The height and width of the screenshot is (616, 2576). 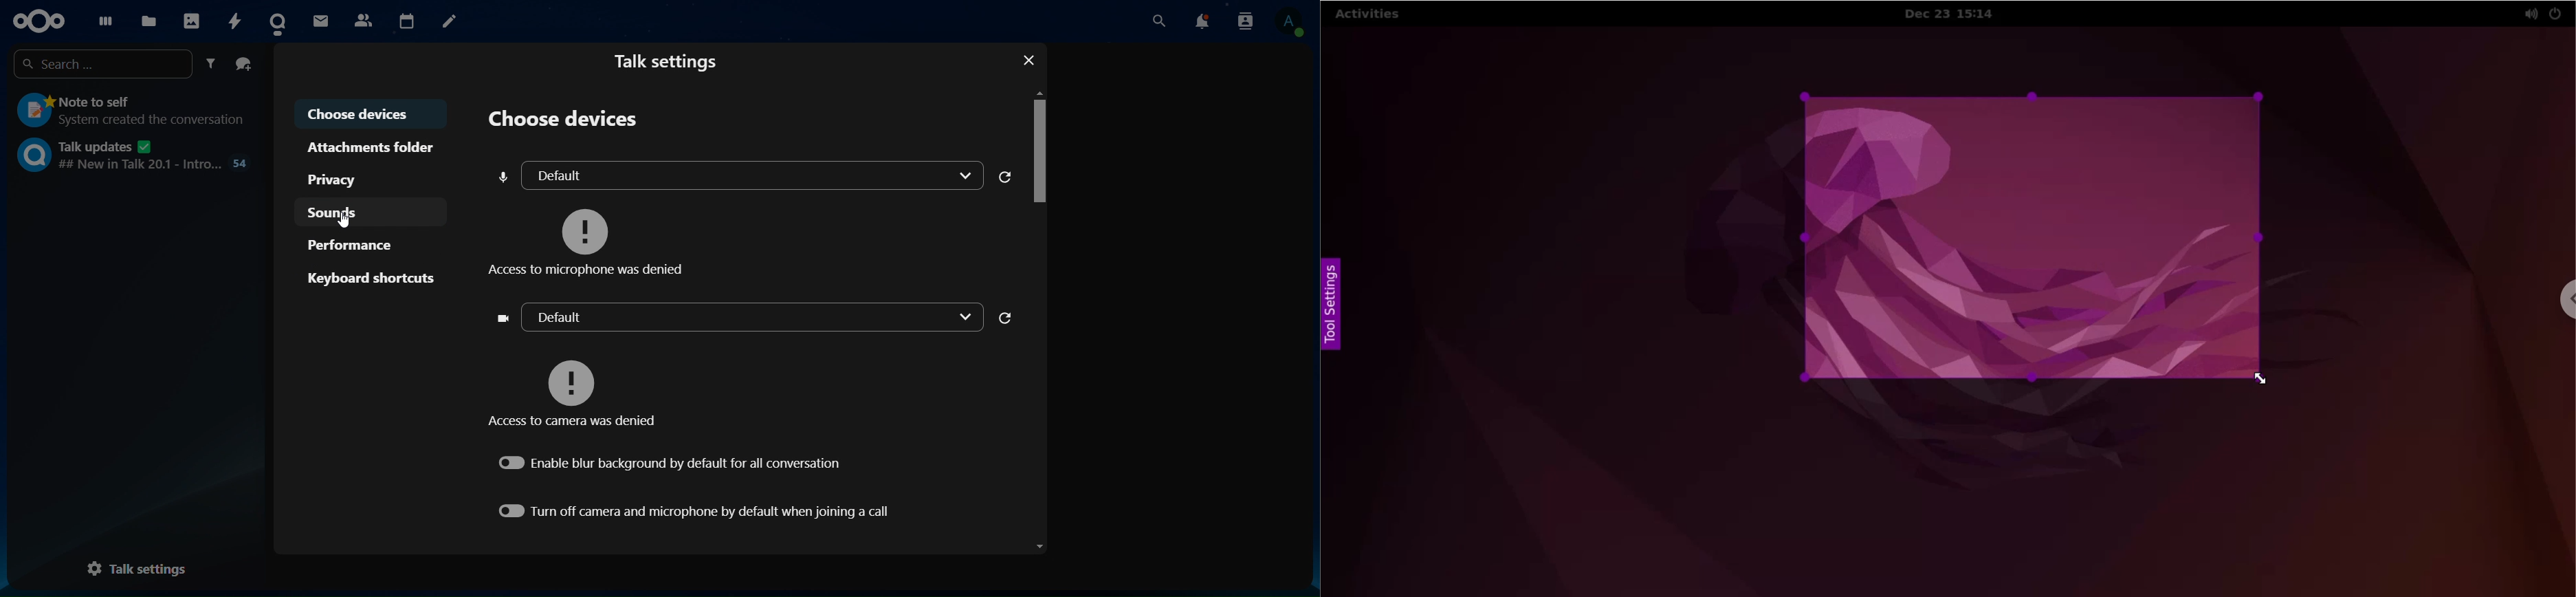 What do you see at coordinates (211, 65) in the screenshot?
I see `filter` at bounding box center [211, 65].